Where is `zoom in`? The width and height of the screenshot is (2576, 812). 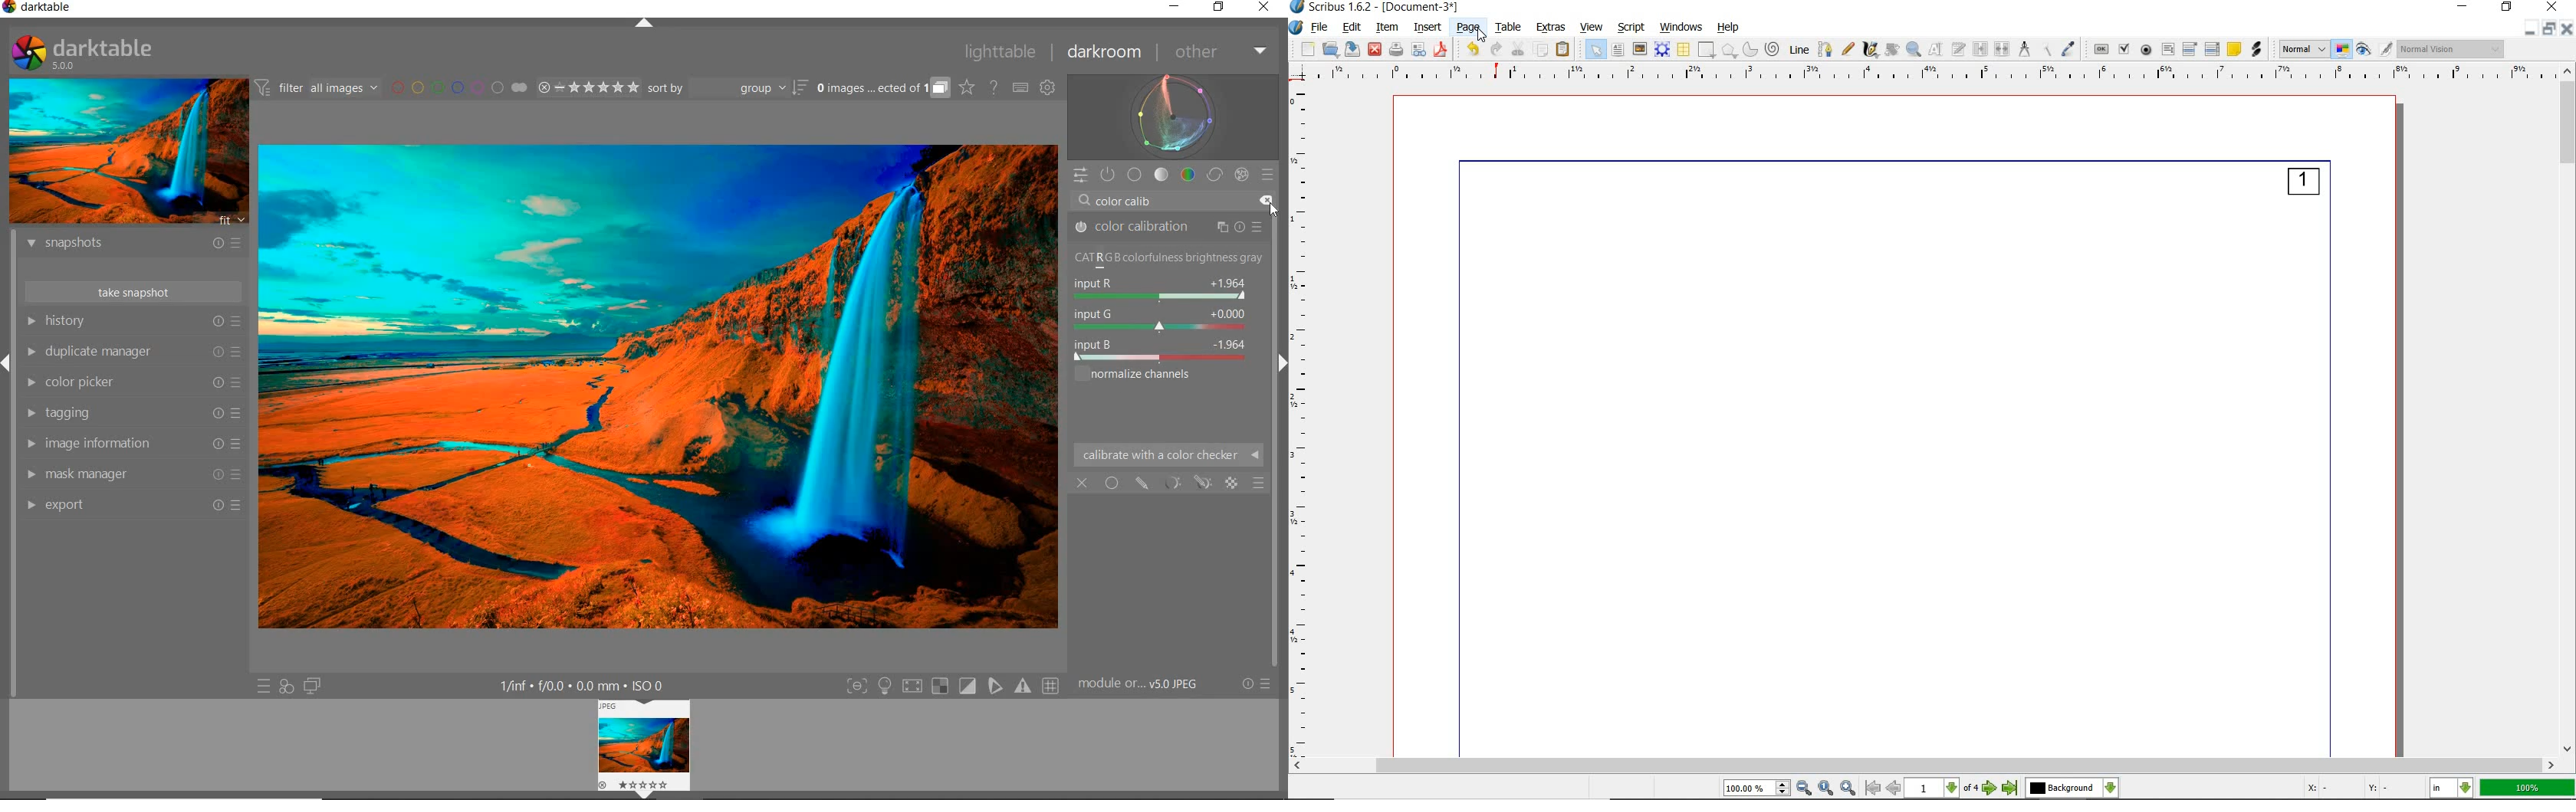
zoom in is located at coordinates (1850, 788).